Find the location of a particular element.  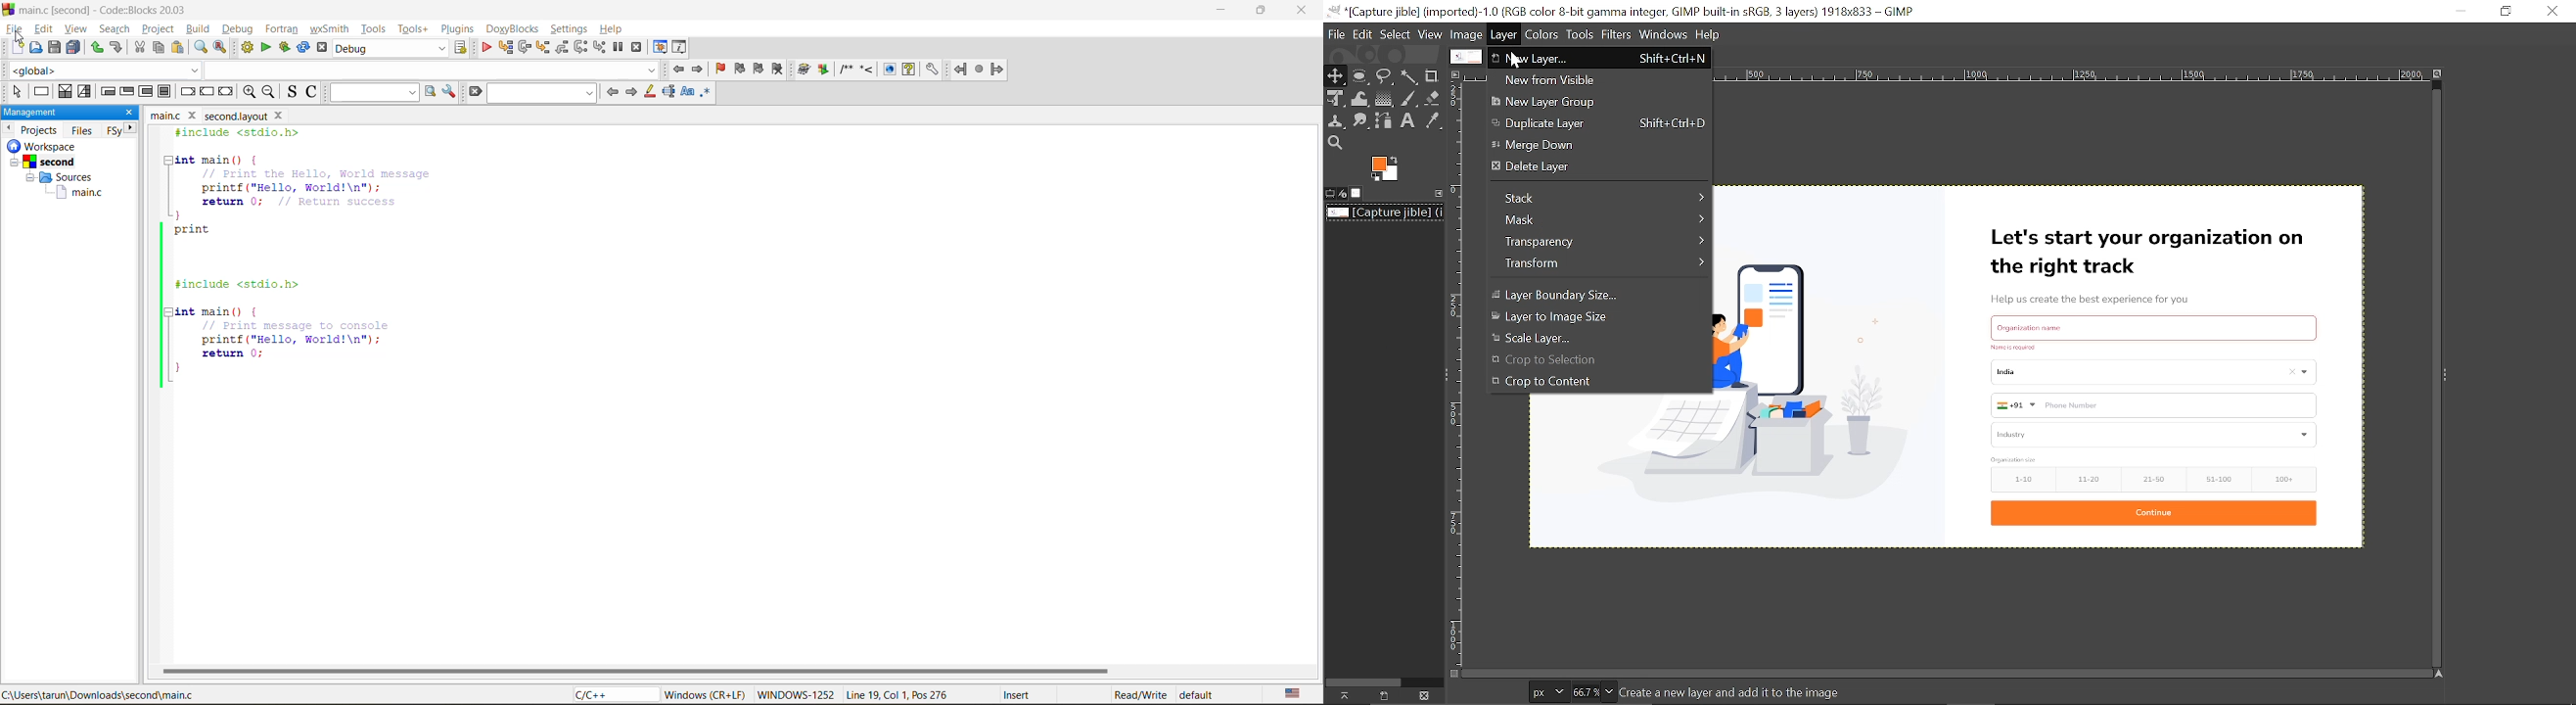

Help is located at coordinates (1711, 33).